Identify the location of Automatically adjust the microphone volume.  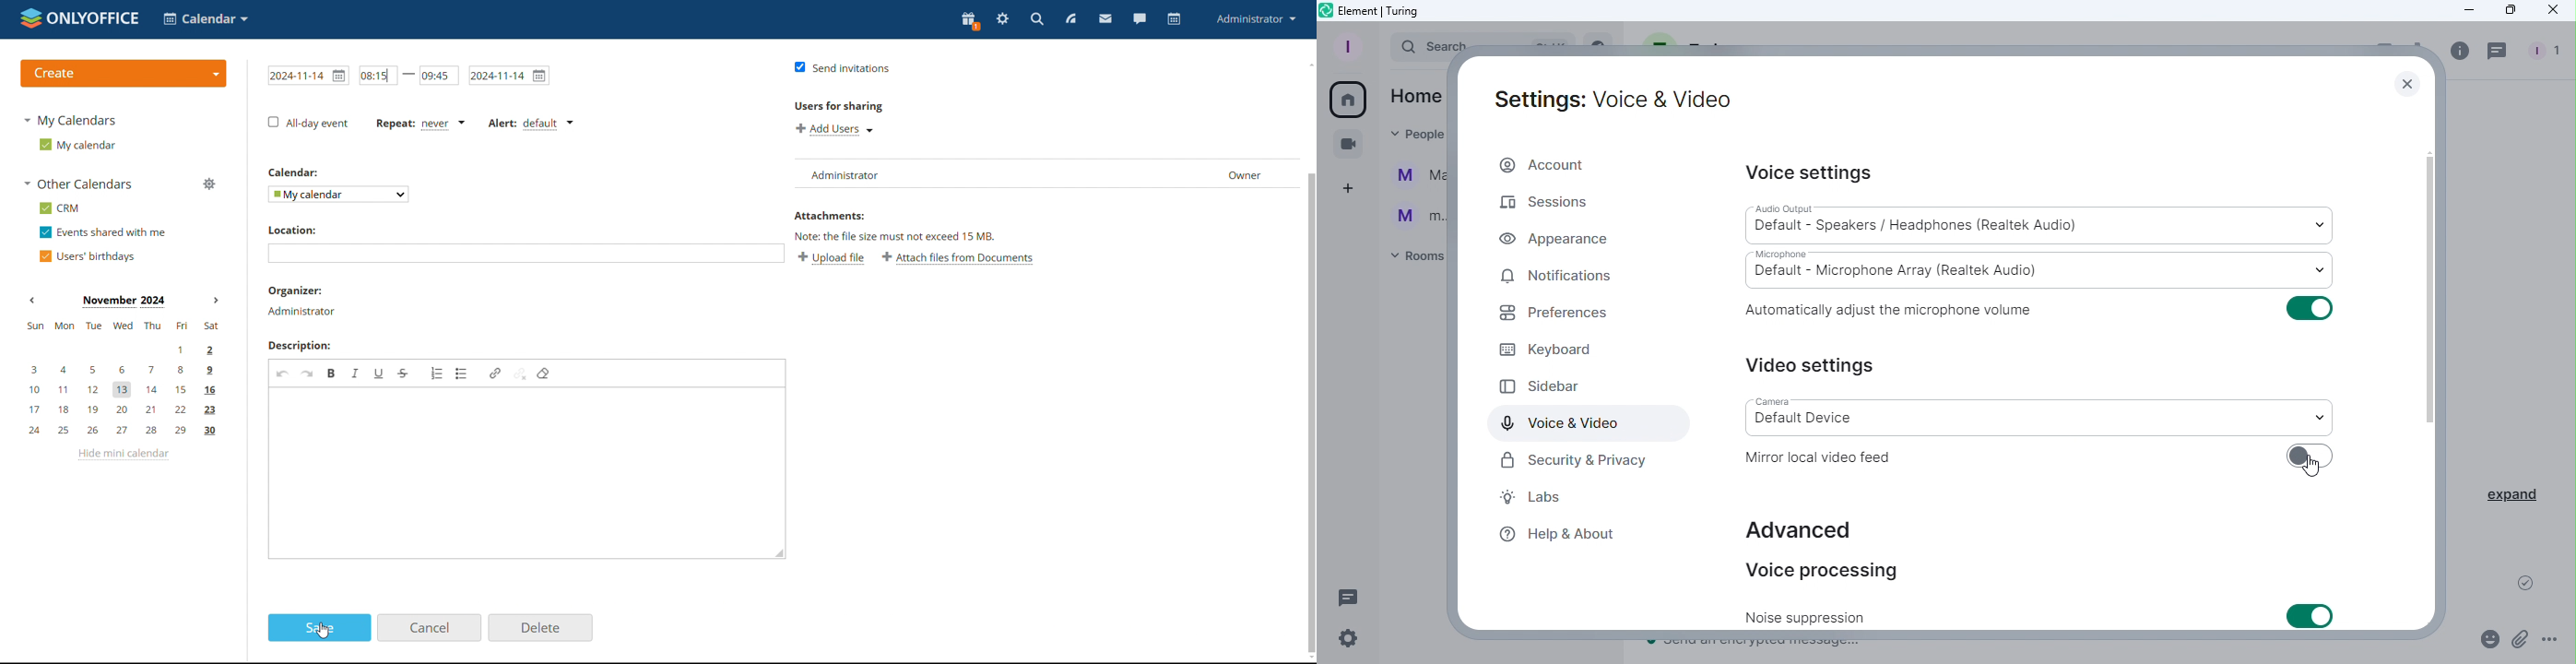
(1904, 311).